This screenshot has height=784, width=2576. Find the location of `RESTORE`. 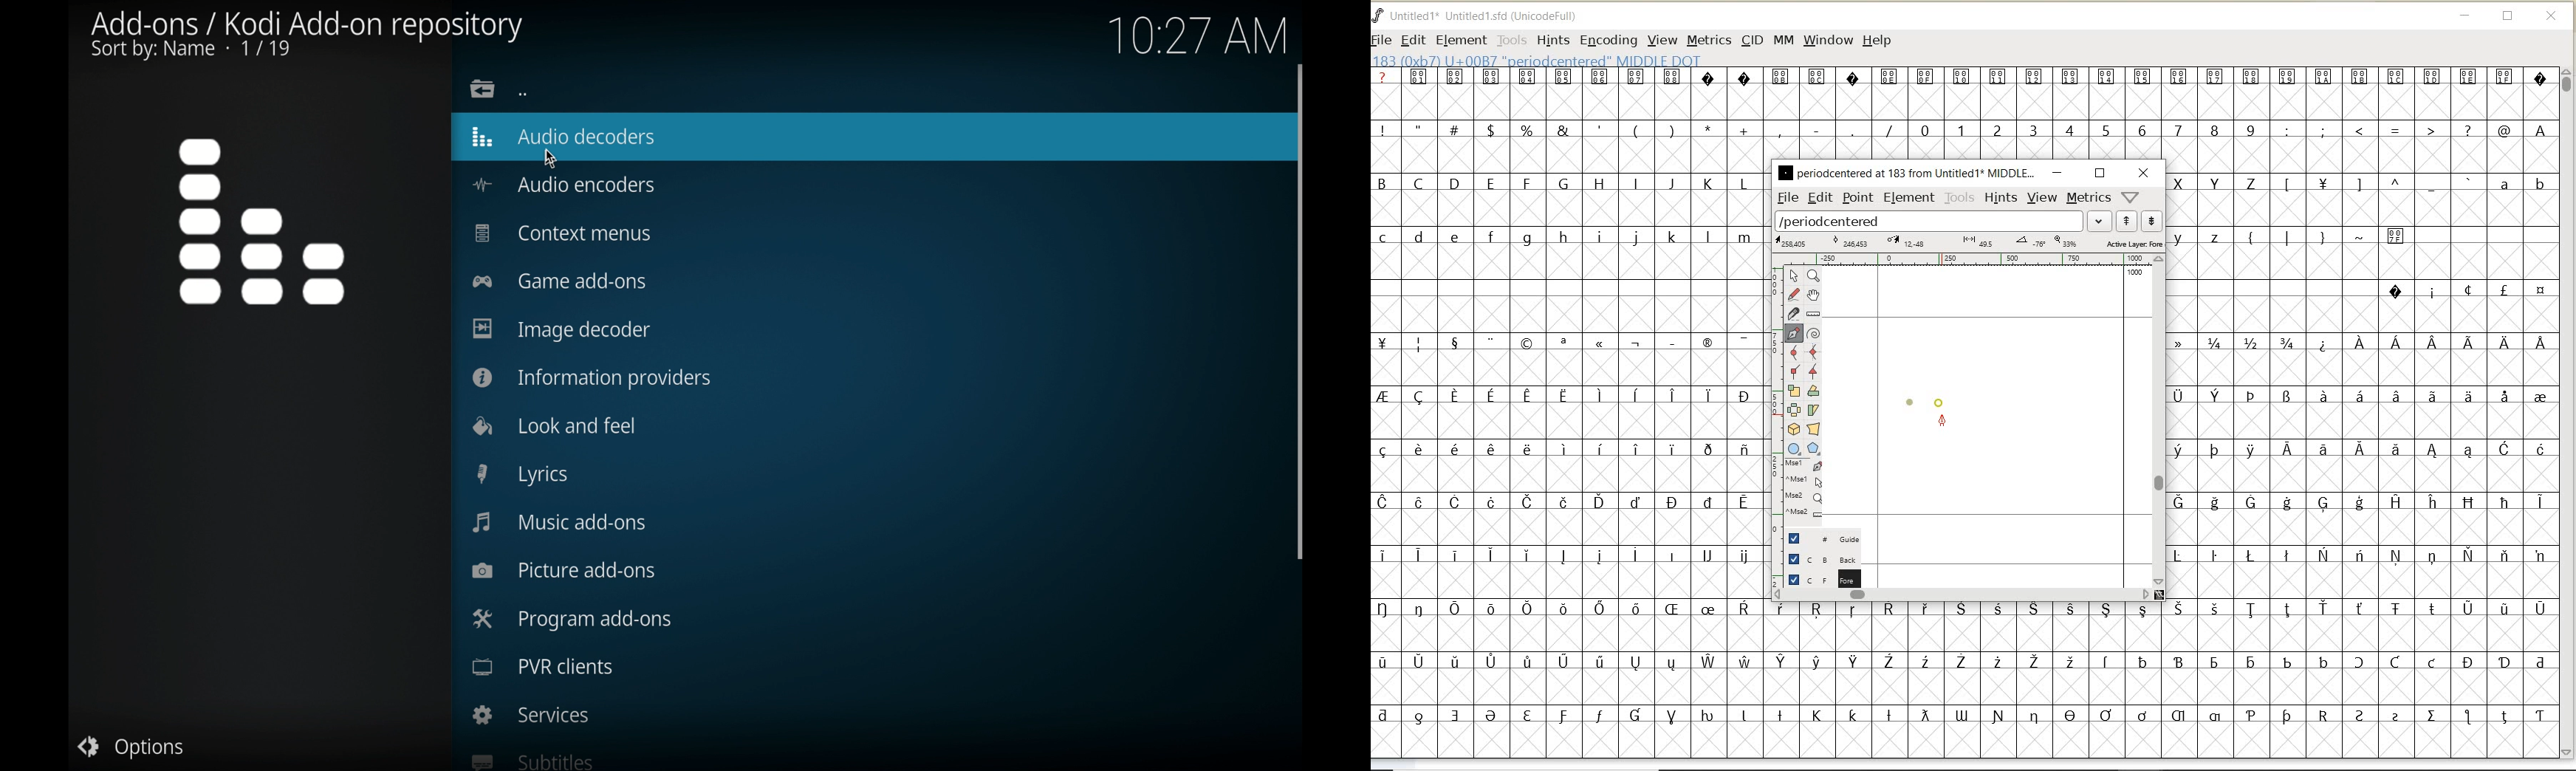

RESTORE is located at coordinates (2508, 18).